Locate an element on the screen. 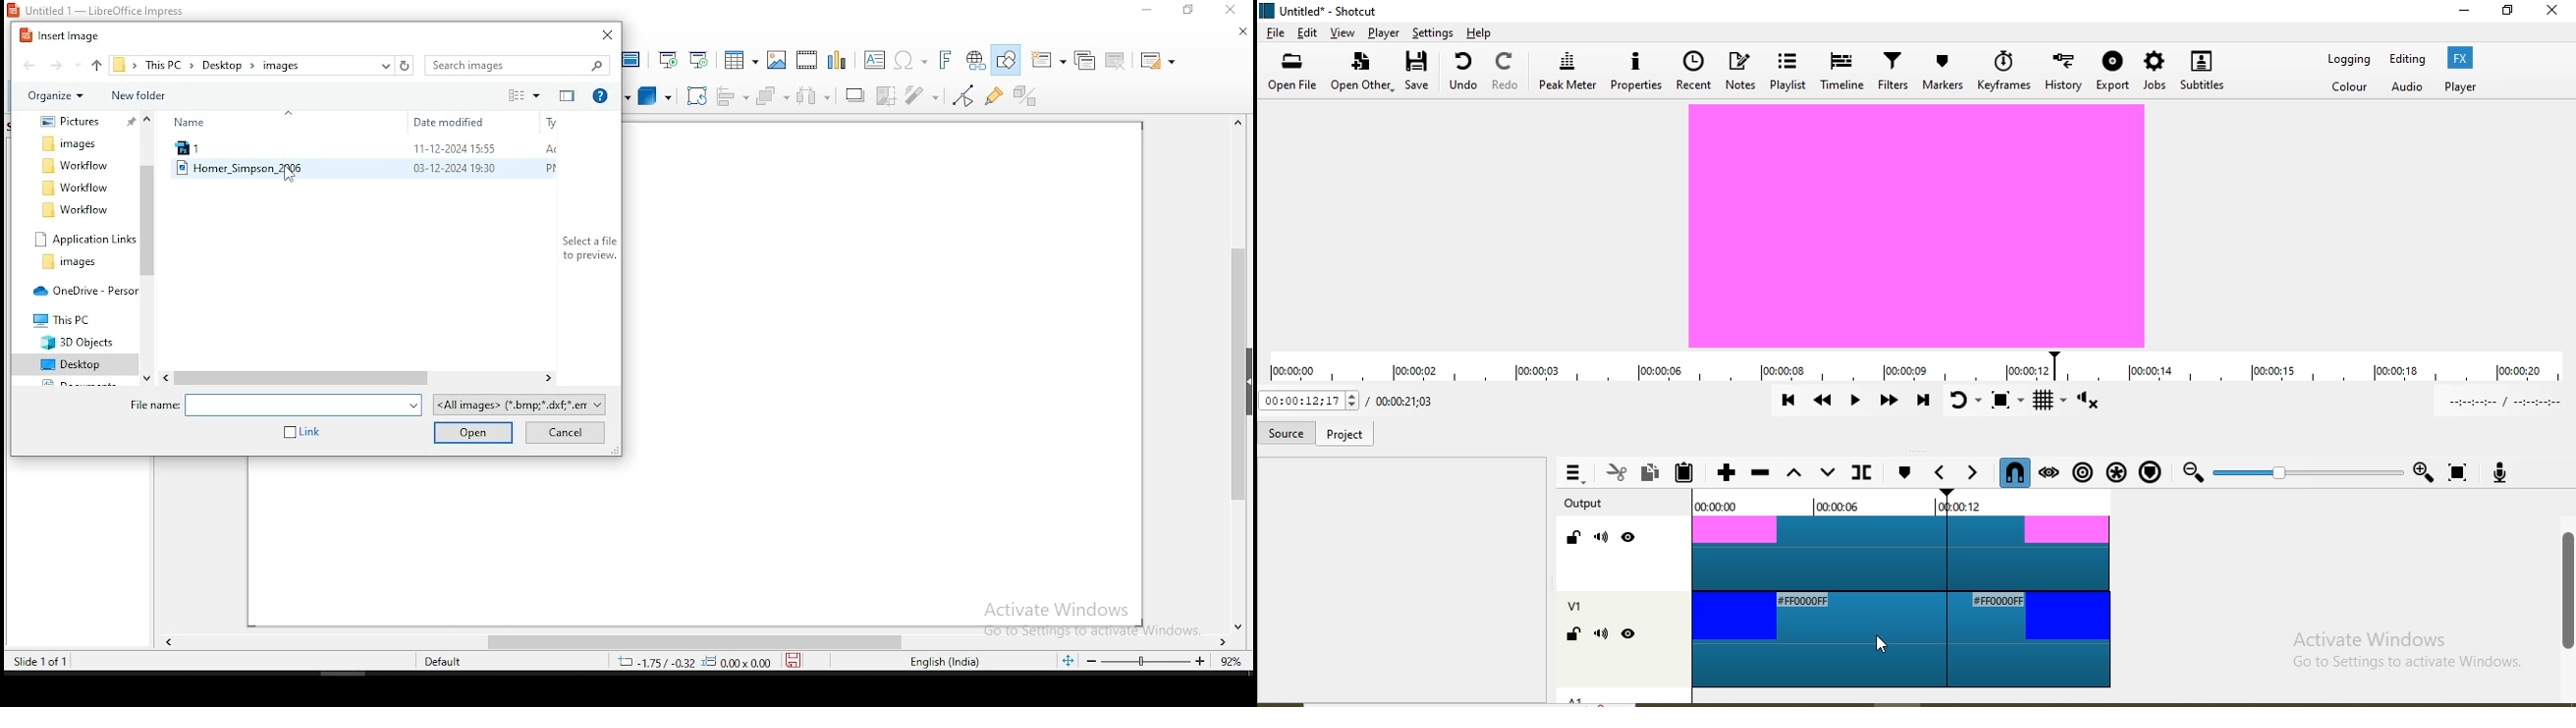 The width and height of the screenshot is (2576, 728). Skip to previous is located at coordinates (1787, 400).